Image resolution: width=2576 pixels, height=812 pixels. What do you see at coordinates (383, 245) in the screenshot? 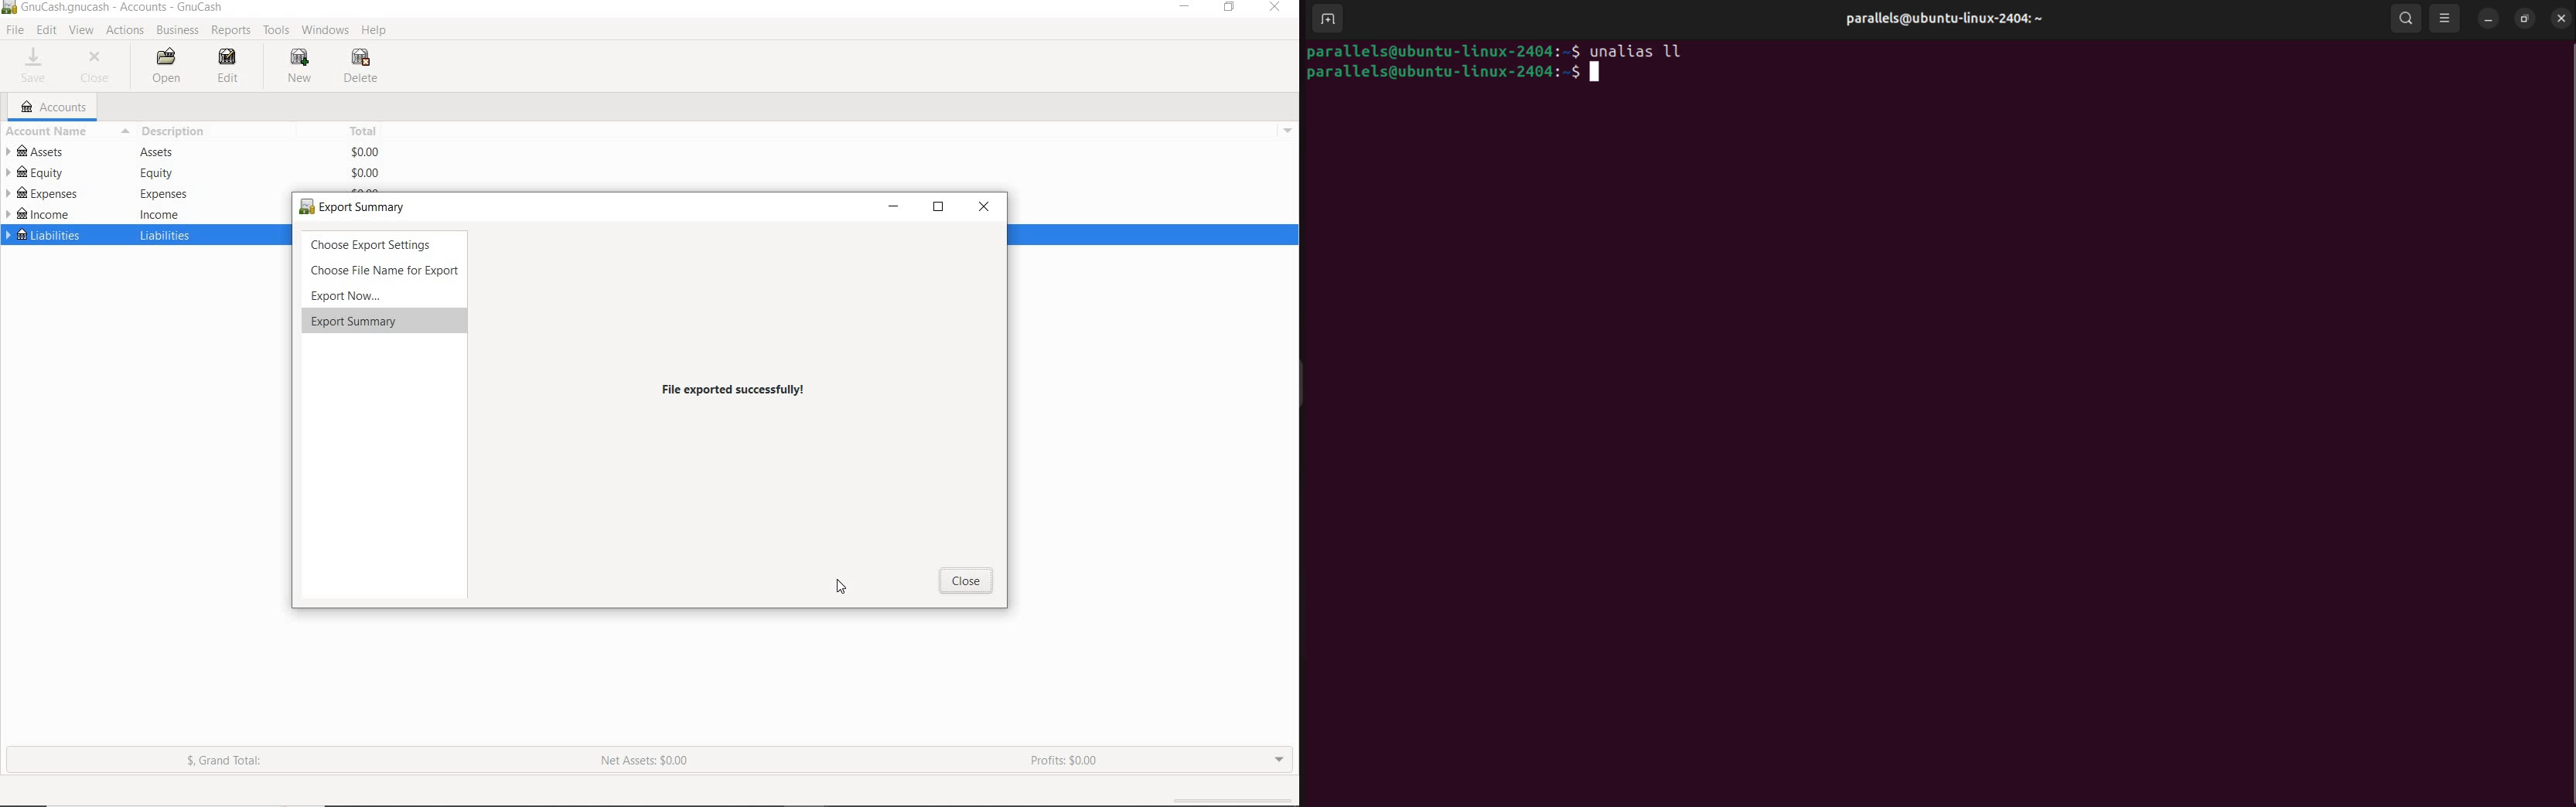
I see `choose export settings` at bounding box center [383, 245].